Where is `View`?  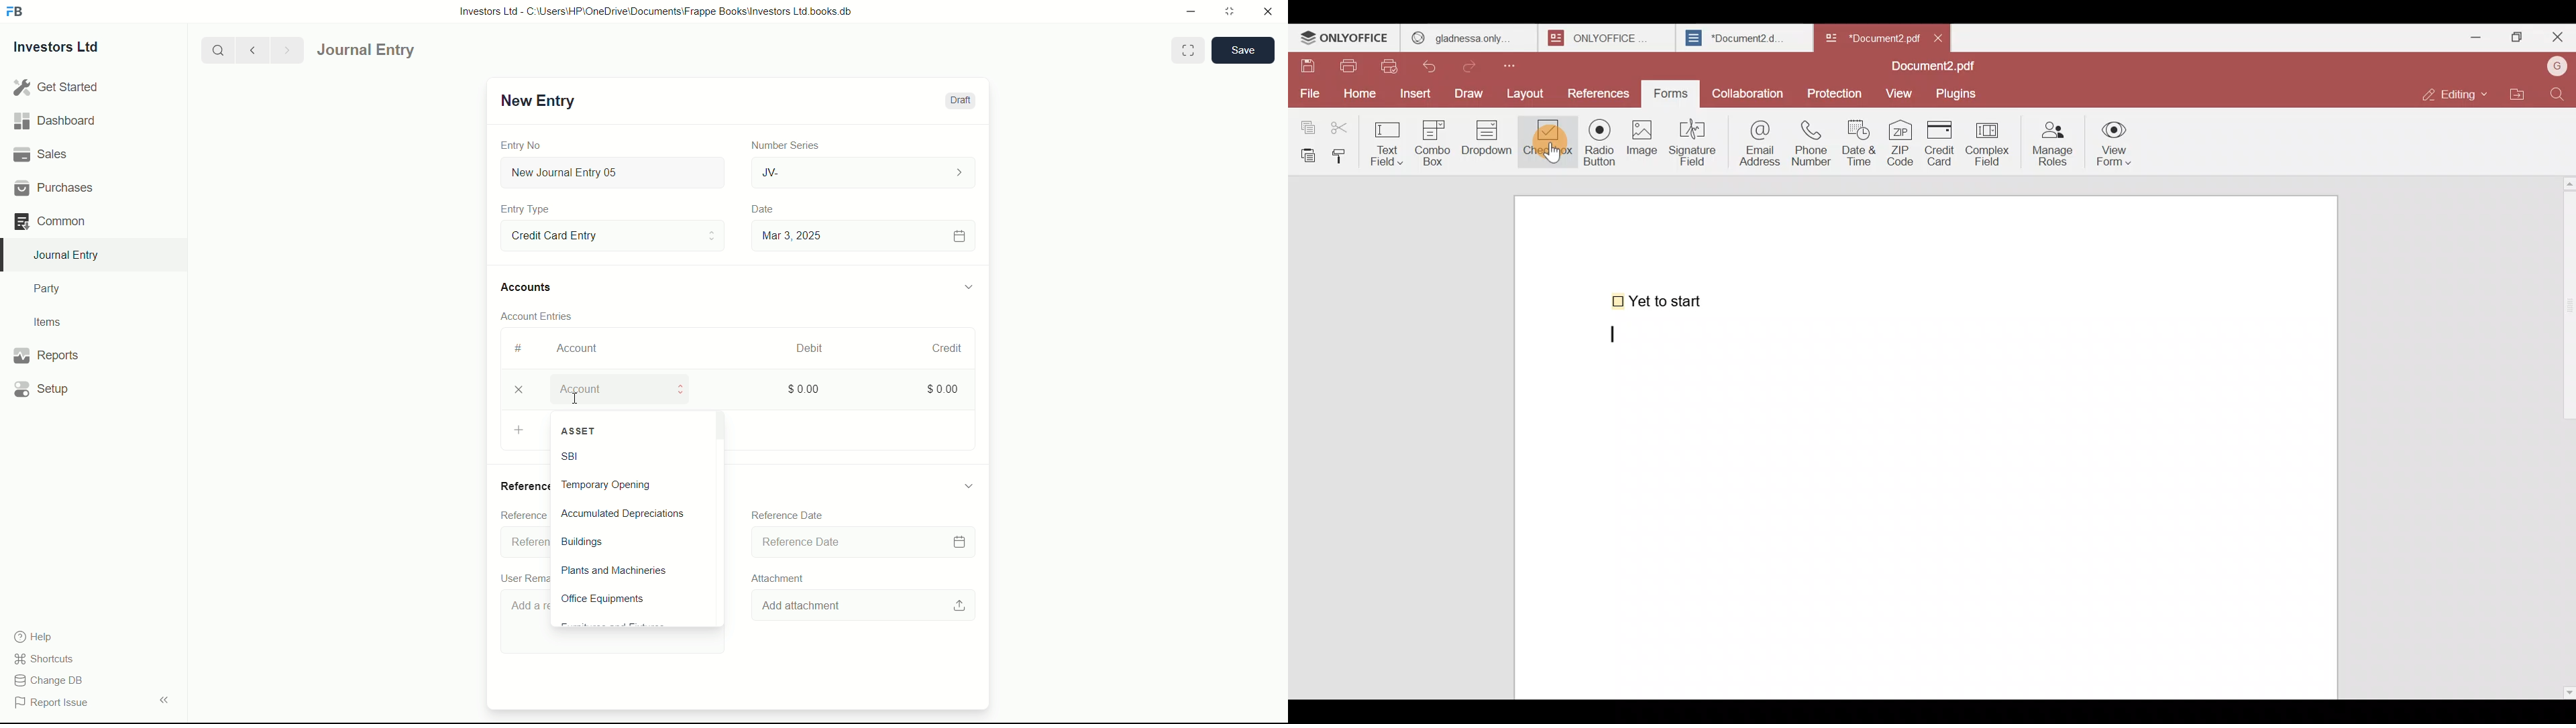
View is located at coordinates (1901, 93).